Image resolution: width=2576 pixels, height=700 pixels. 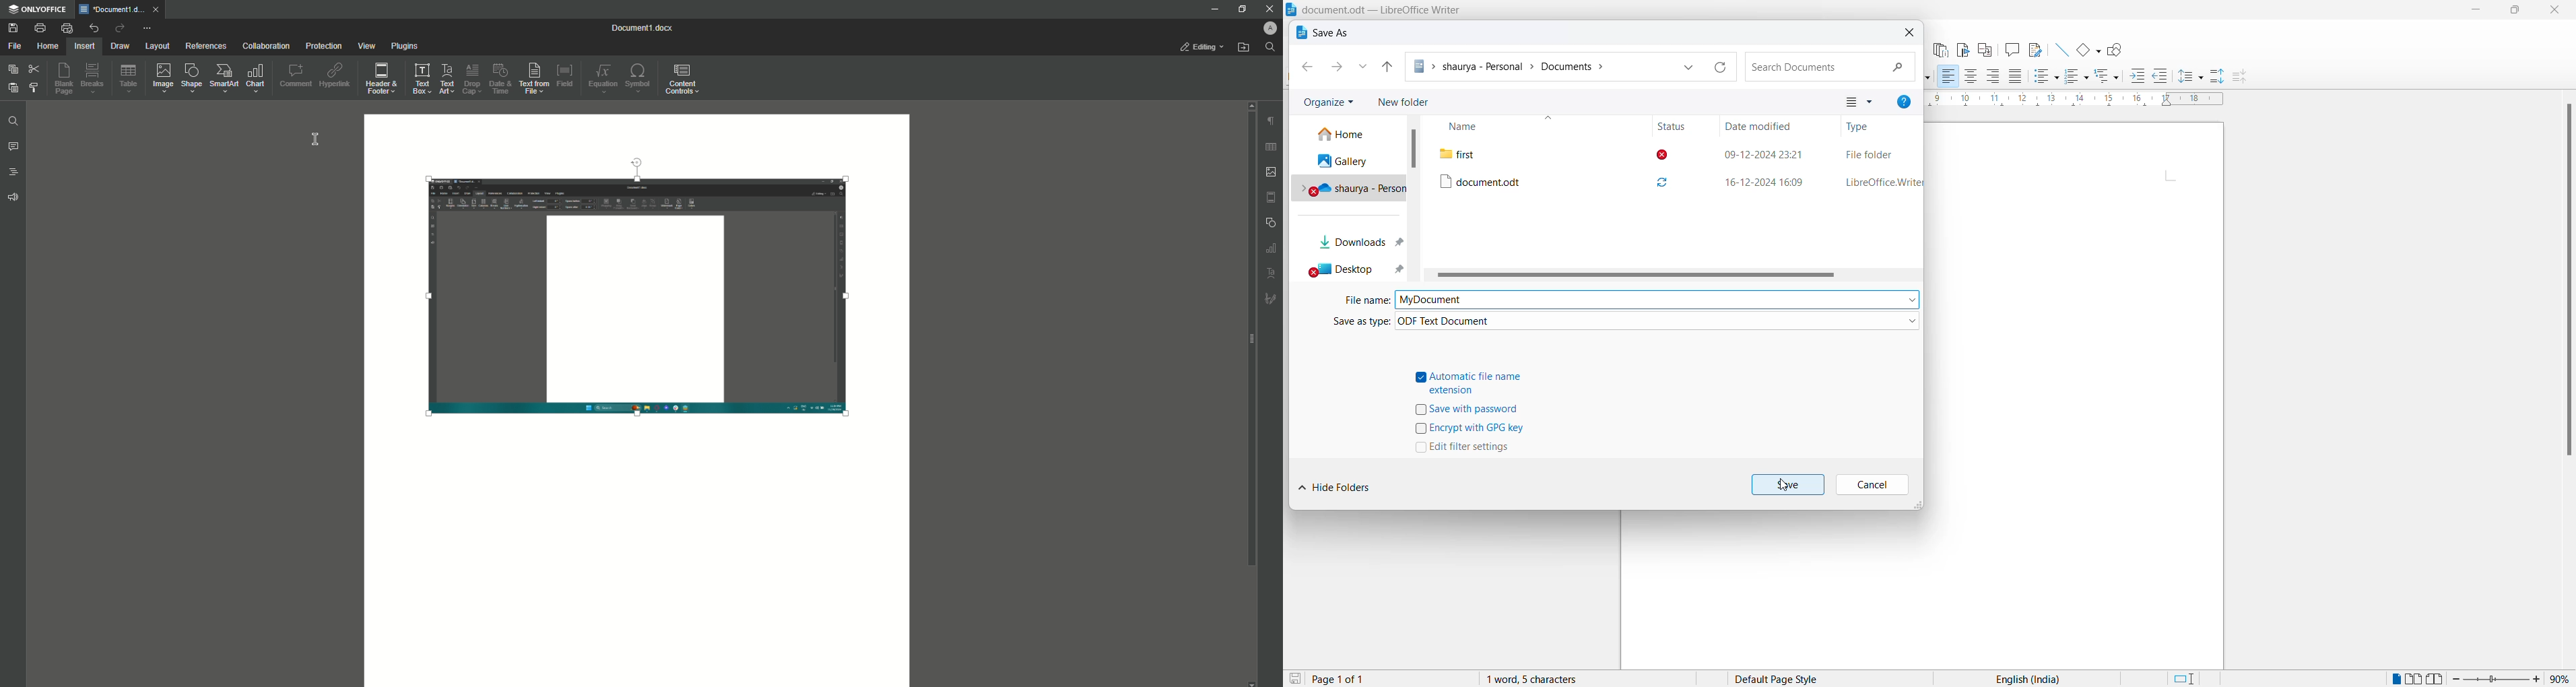 What do you see at coordinates (112, 10) in the screenshot?
I see `Tab 1` at bounding box center [112, 10].